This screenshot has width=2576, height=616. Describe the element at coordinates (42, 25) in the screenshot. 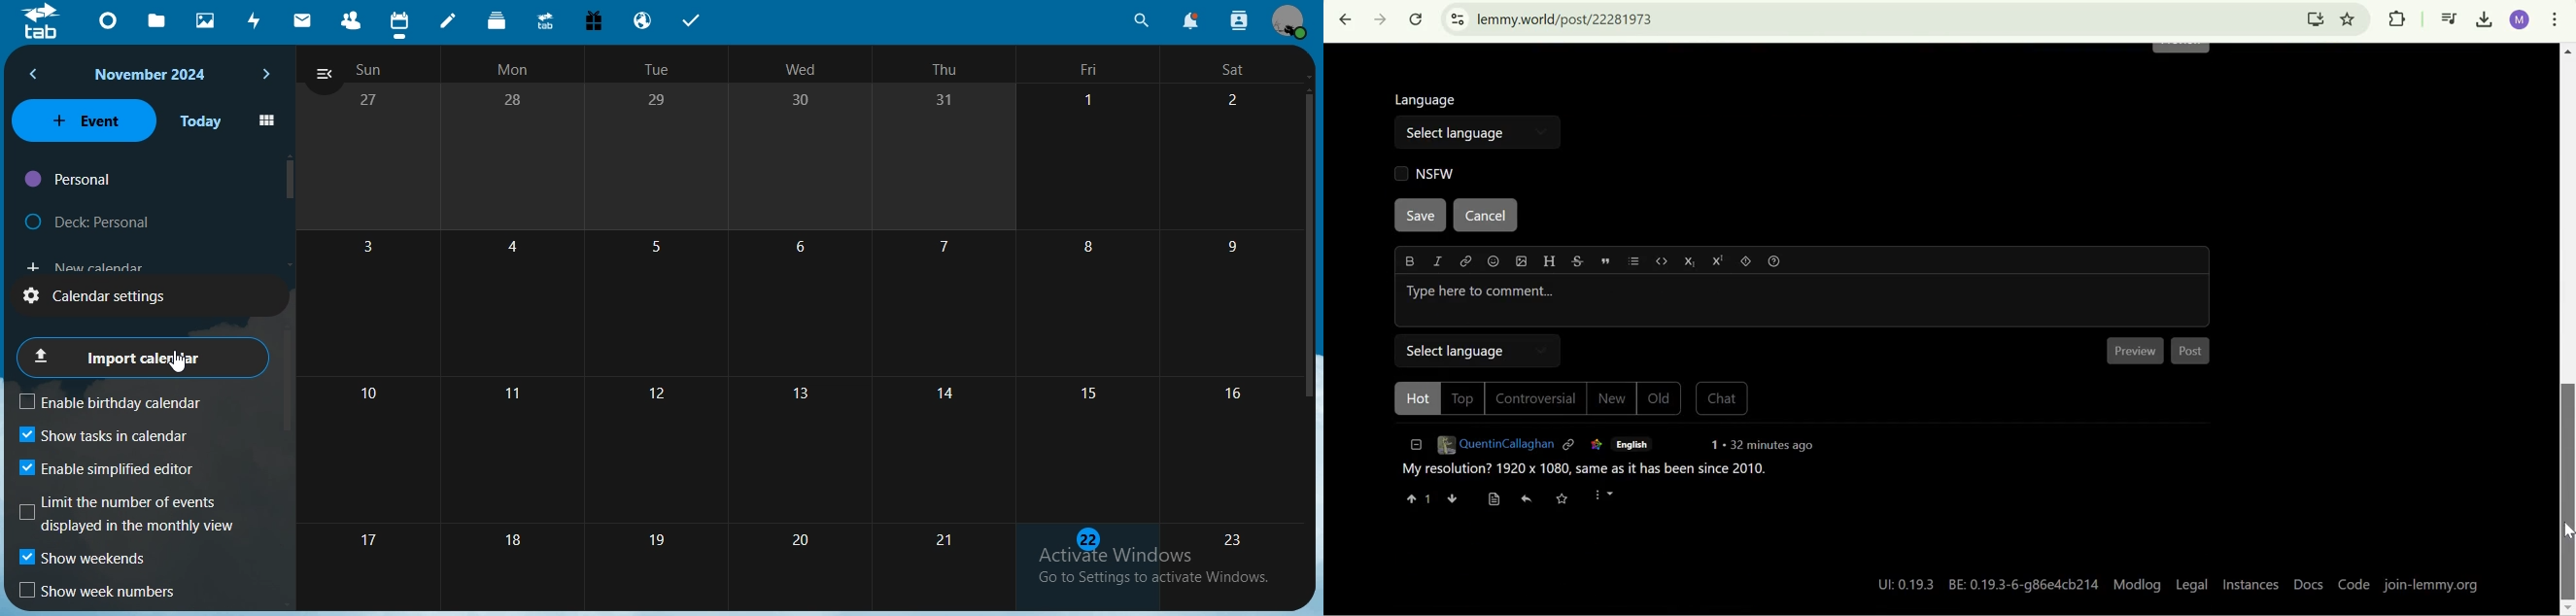

I see `icon` at that location.